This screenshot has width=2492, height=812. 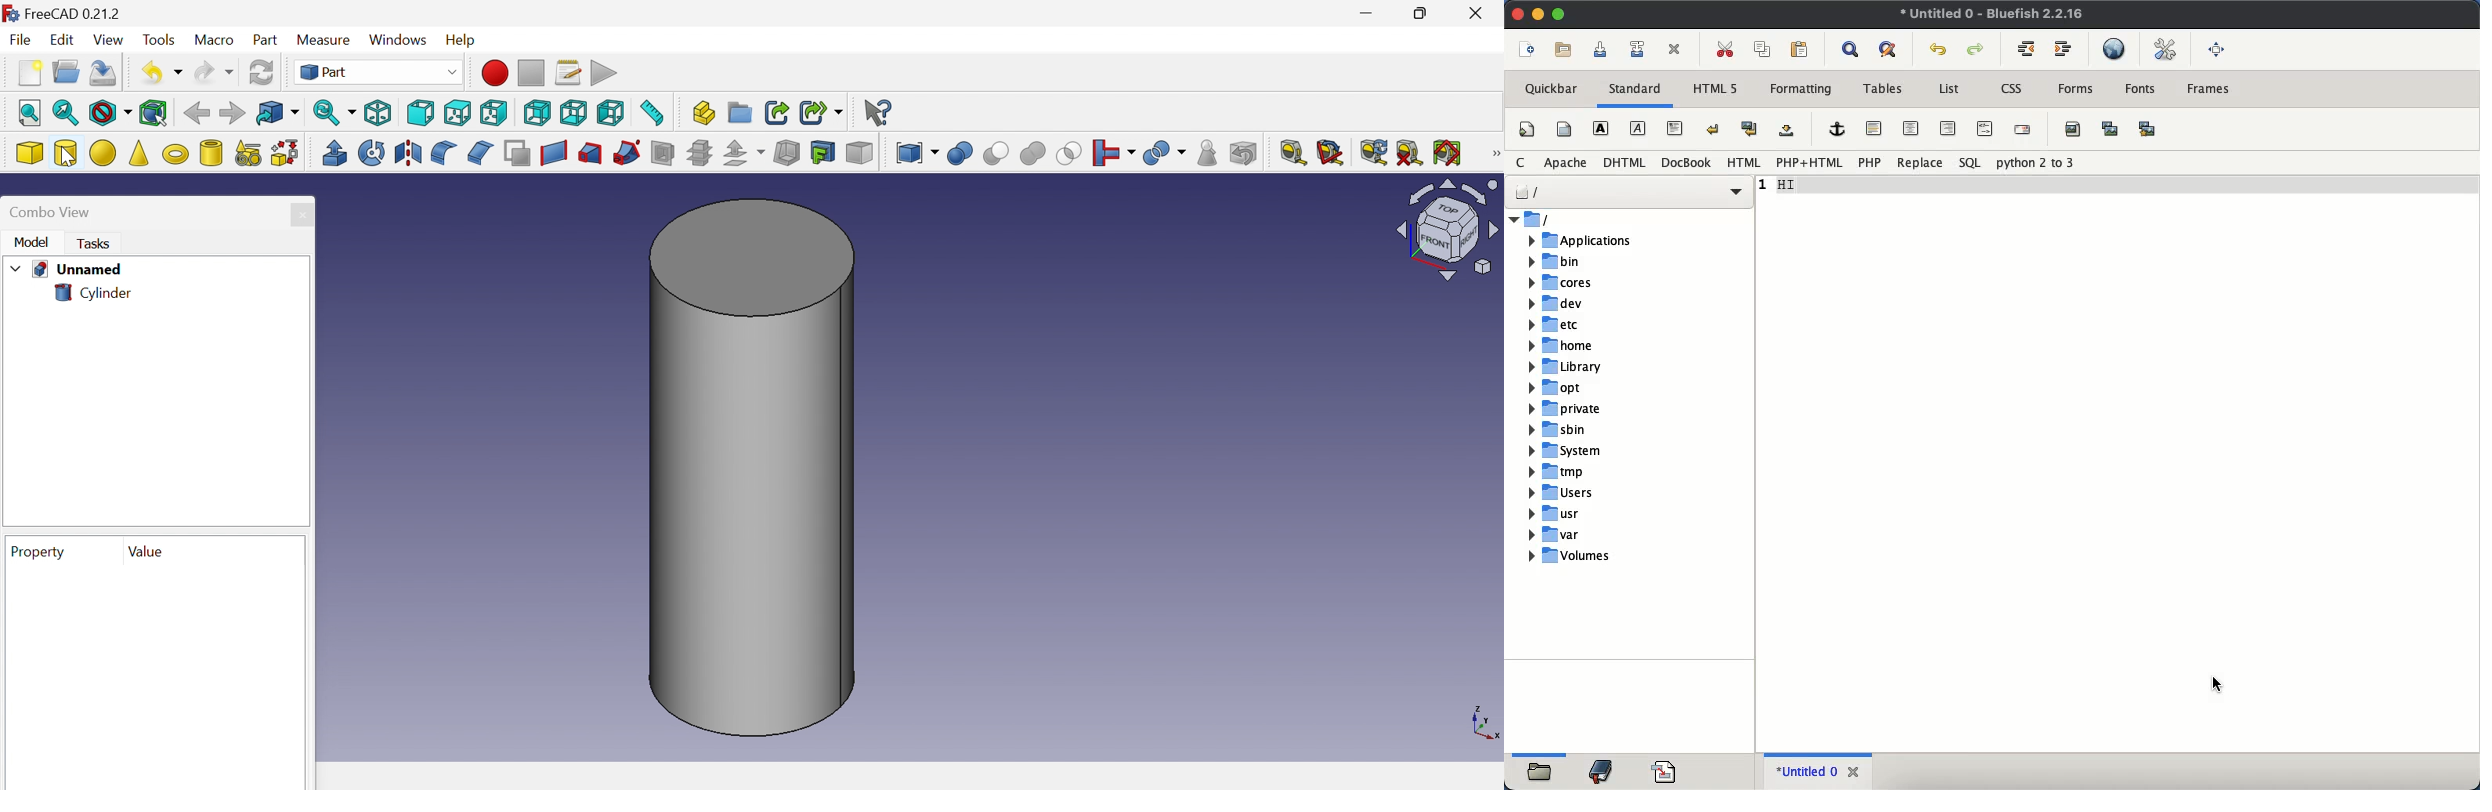 What do you see at coordinates (27, 74) in the screenshot?
I see `New` at bounding box center [27, 74].